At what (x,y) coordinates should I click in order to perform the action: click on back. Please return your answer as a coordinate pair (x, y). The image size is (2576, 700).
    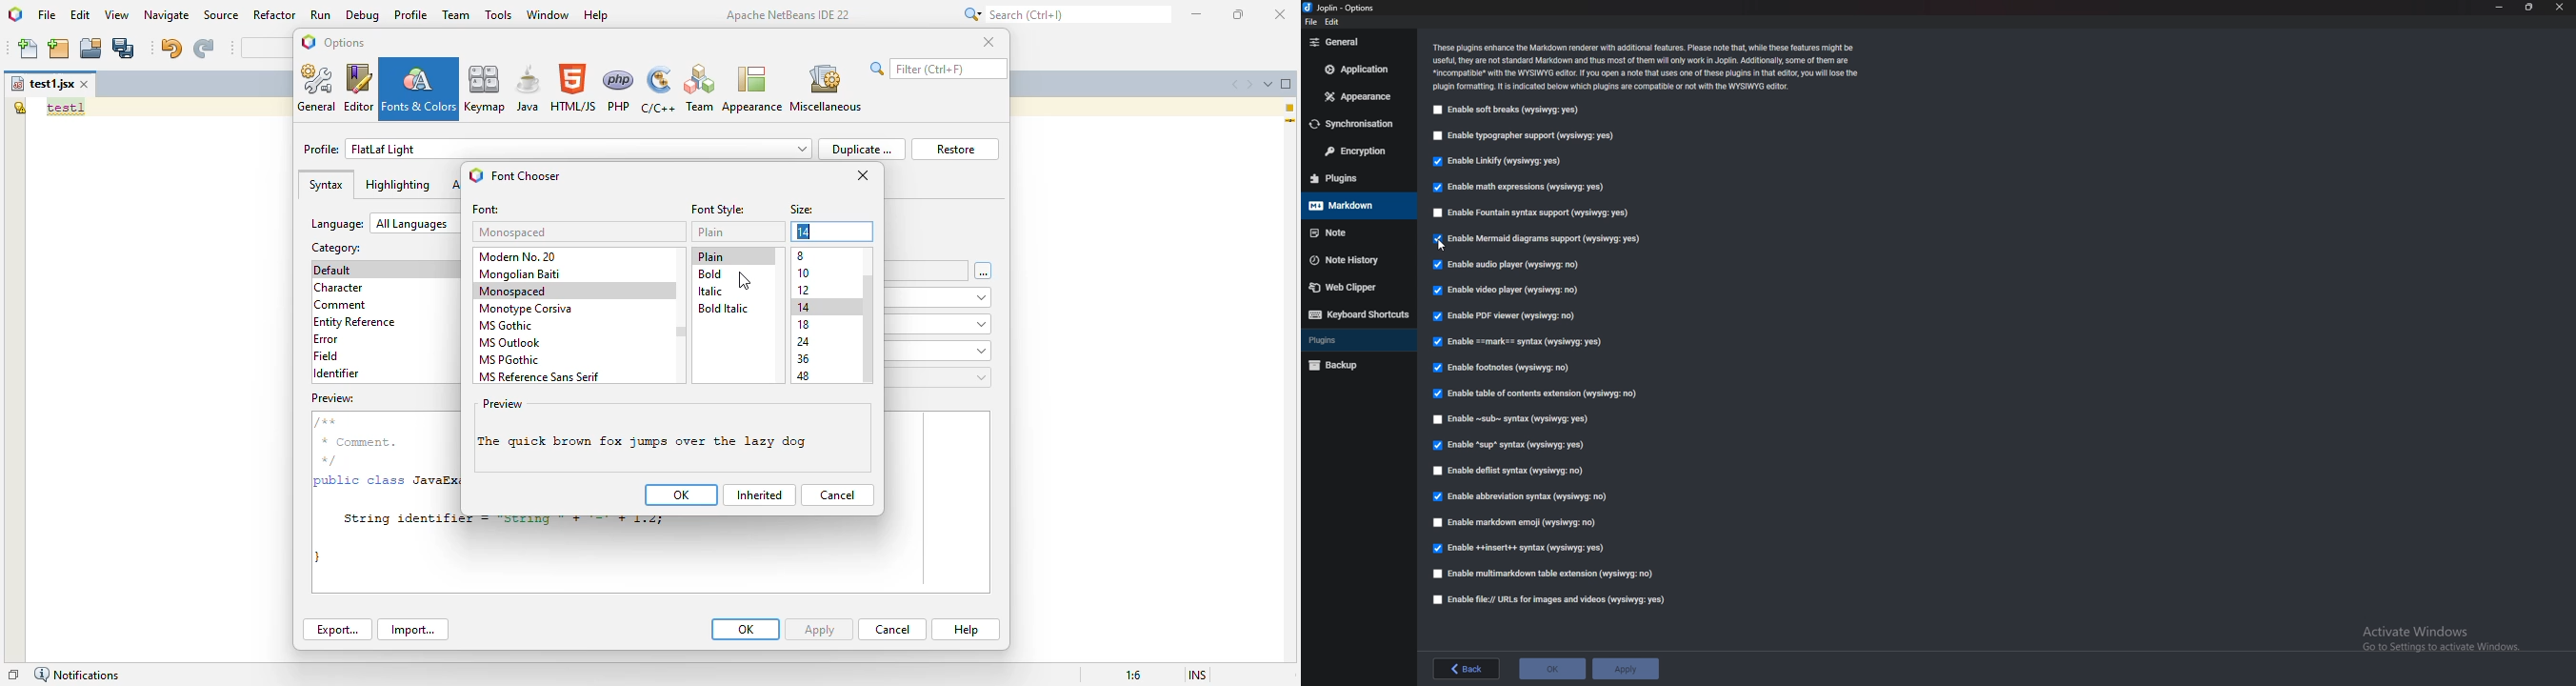
    Looking at the image, I should click on (1464, 669).